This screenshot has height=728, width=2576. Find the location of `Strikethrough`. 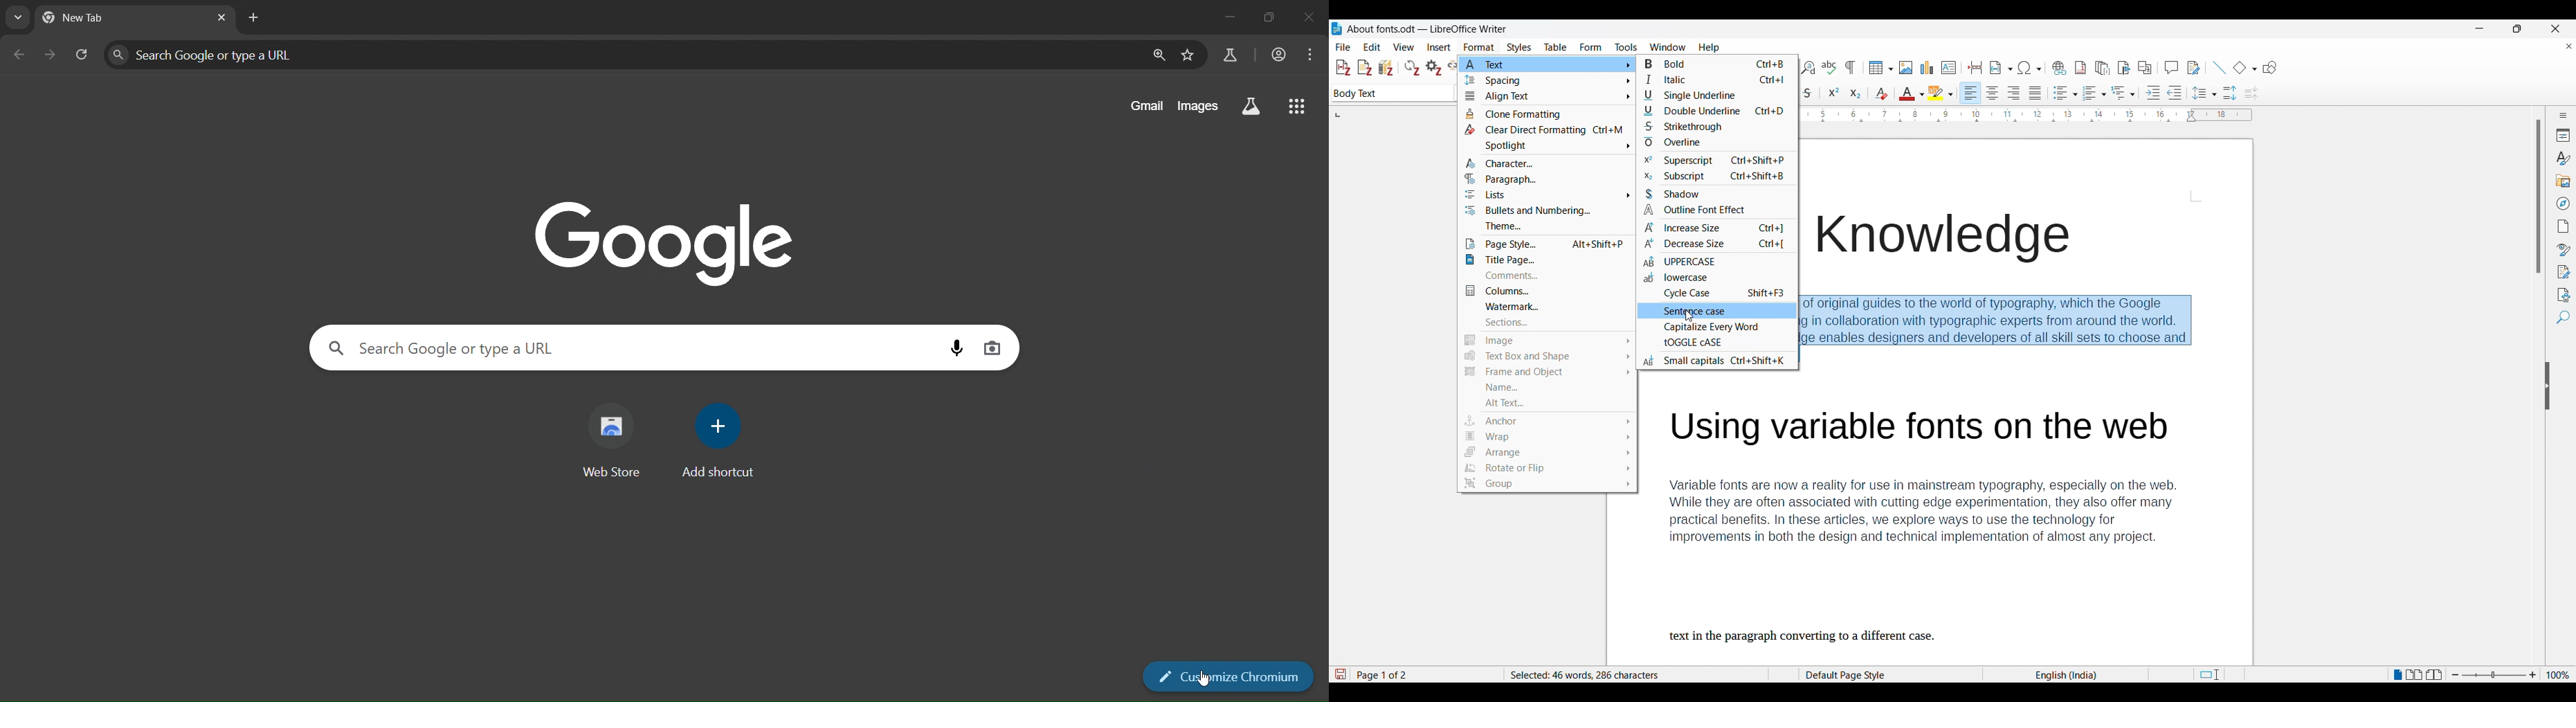

Strikethrough is located at coordinates (1715, 125).